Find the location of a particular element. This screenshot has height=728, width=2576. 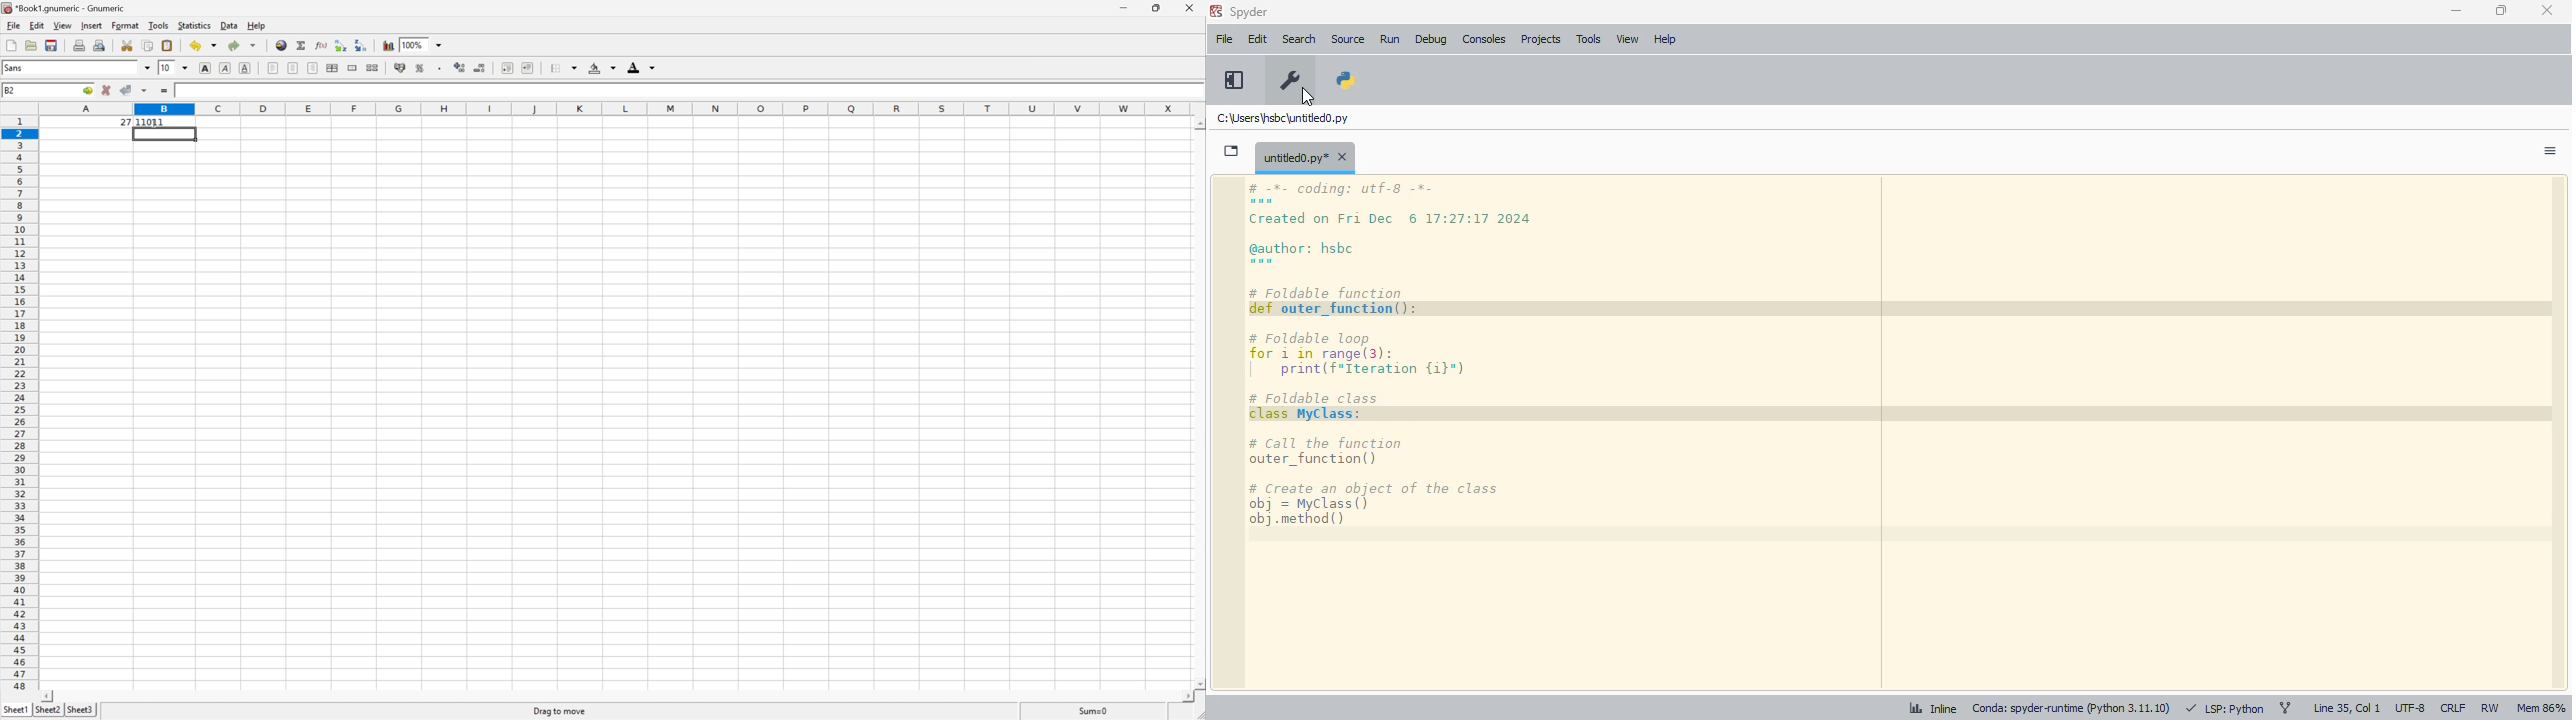

Cancel changes is located at coordinates (108, 90).